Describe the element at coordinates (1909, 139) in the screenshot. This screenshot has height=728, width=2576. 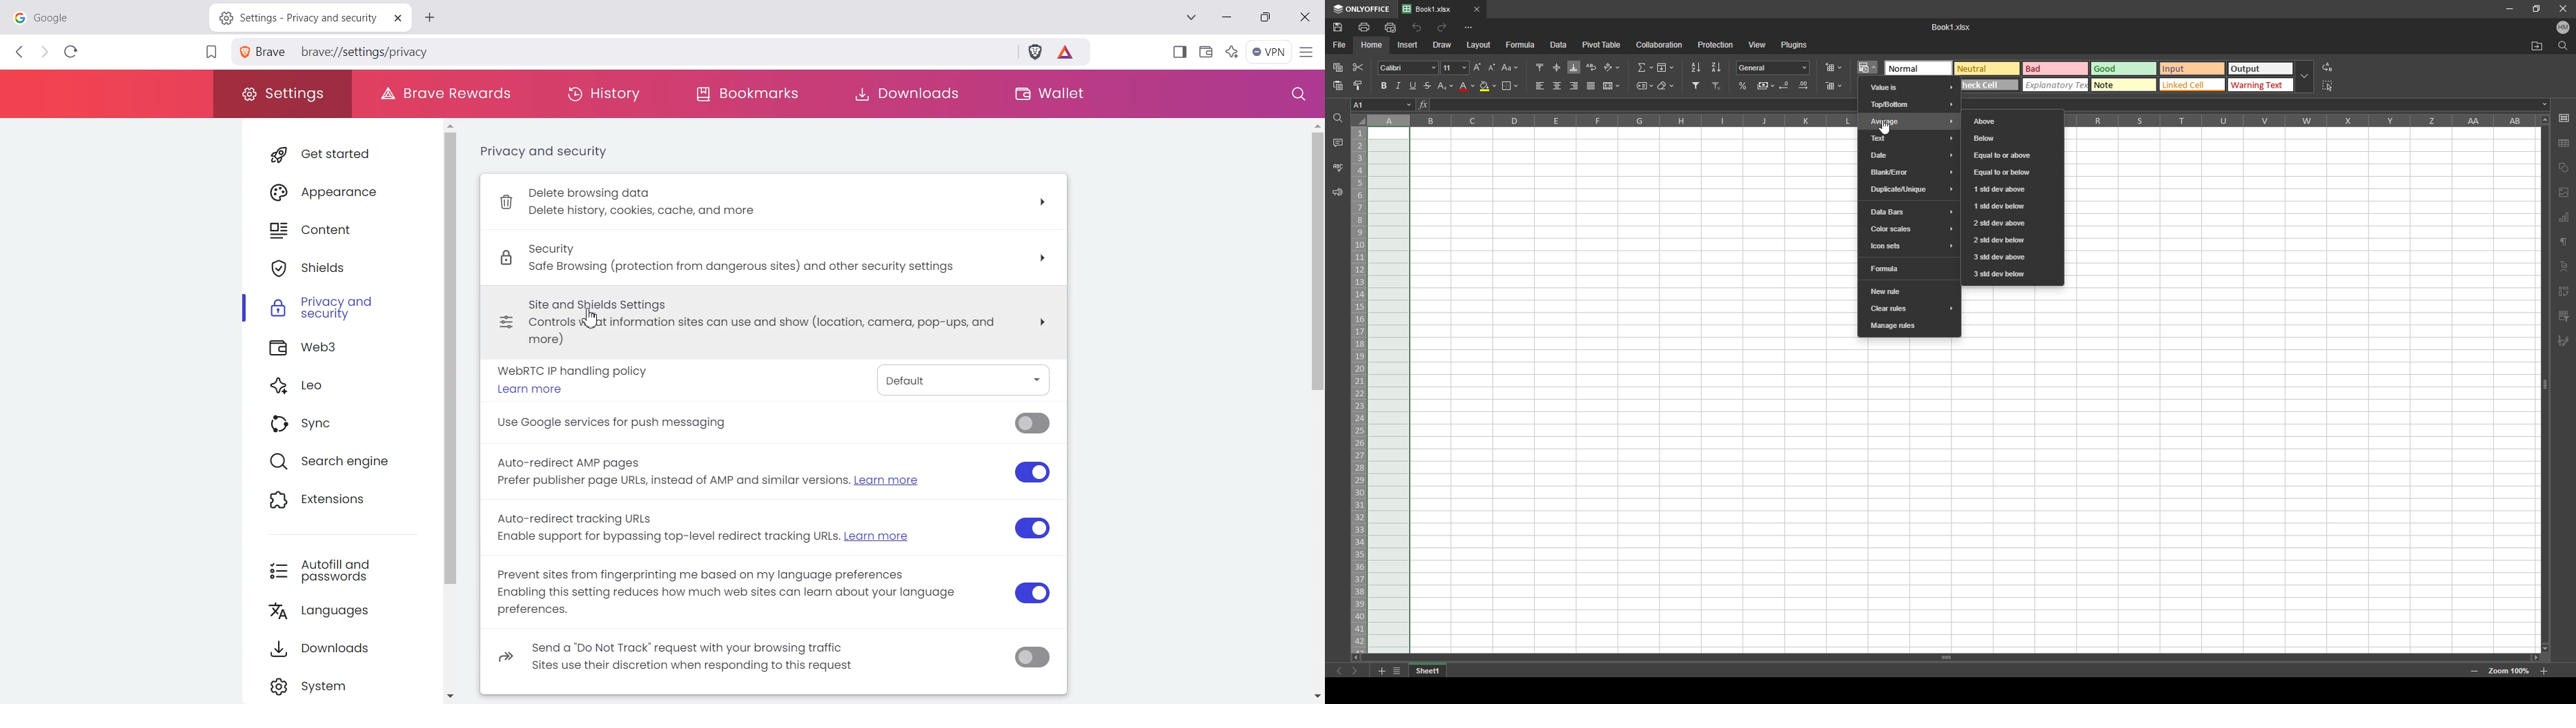
I see `text` at that location.